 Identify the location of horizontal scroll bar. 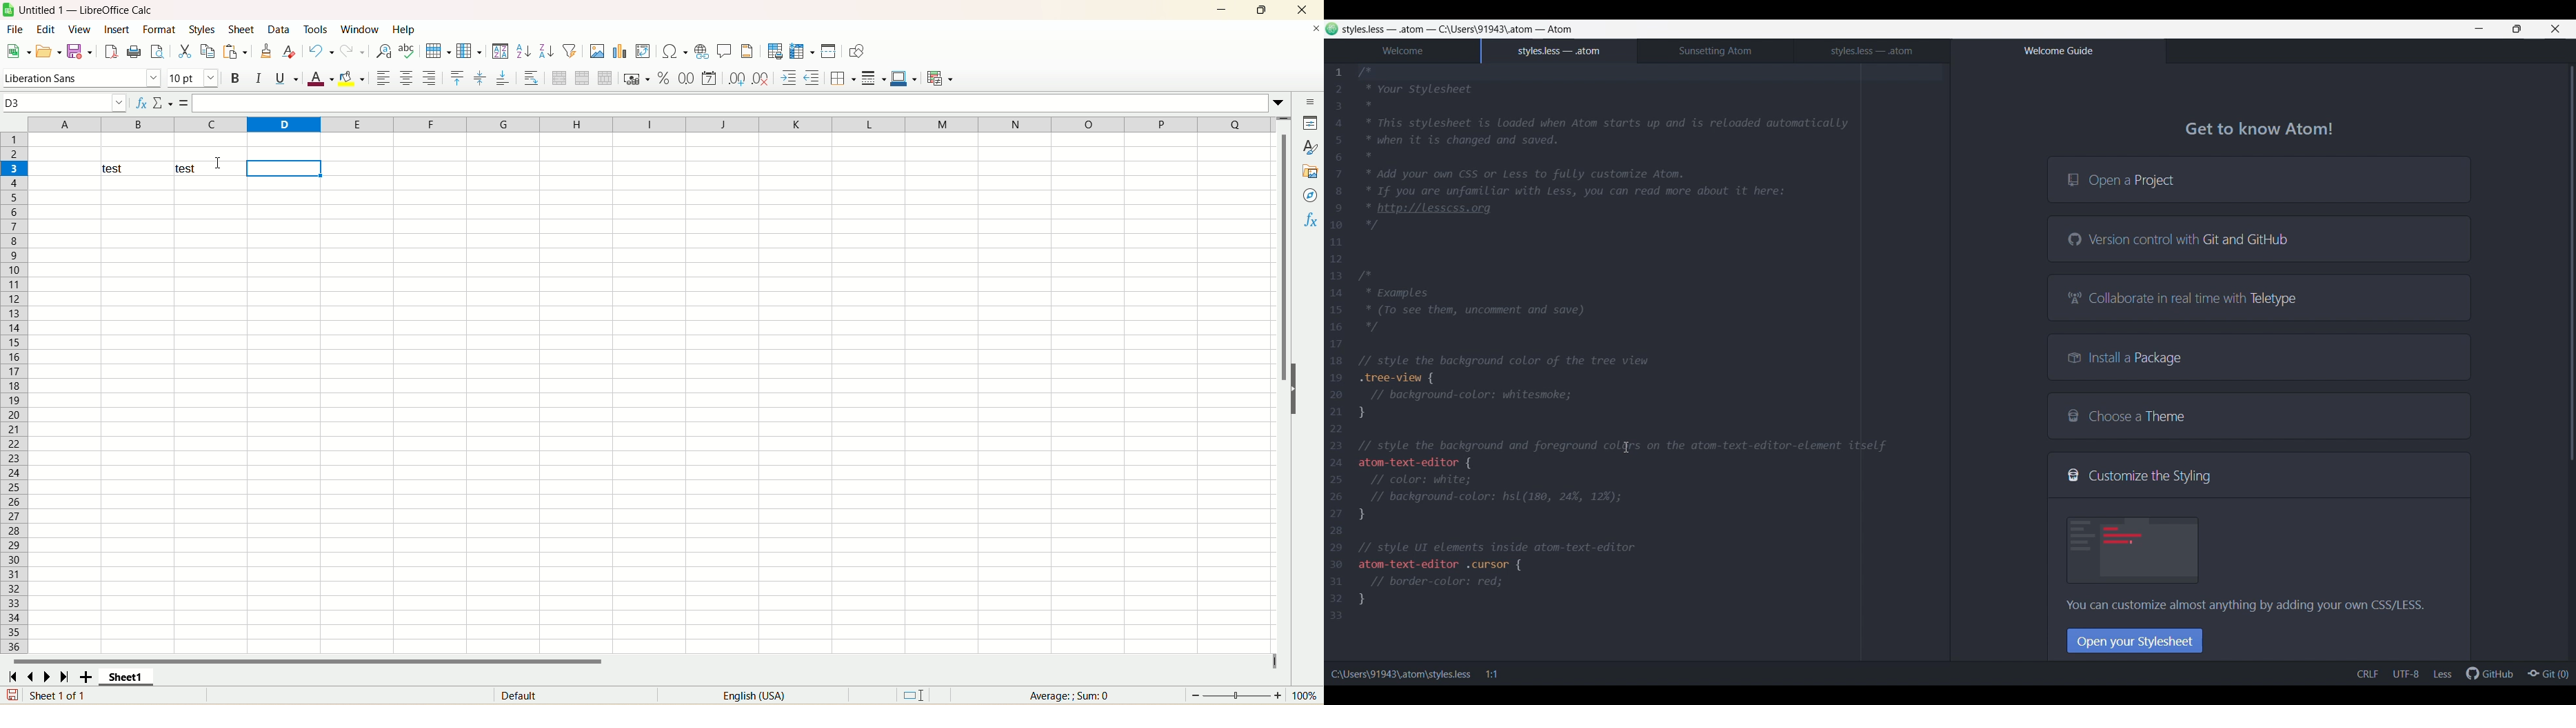
(642, 659).